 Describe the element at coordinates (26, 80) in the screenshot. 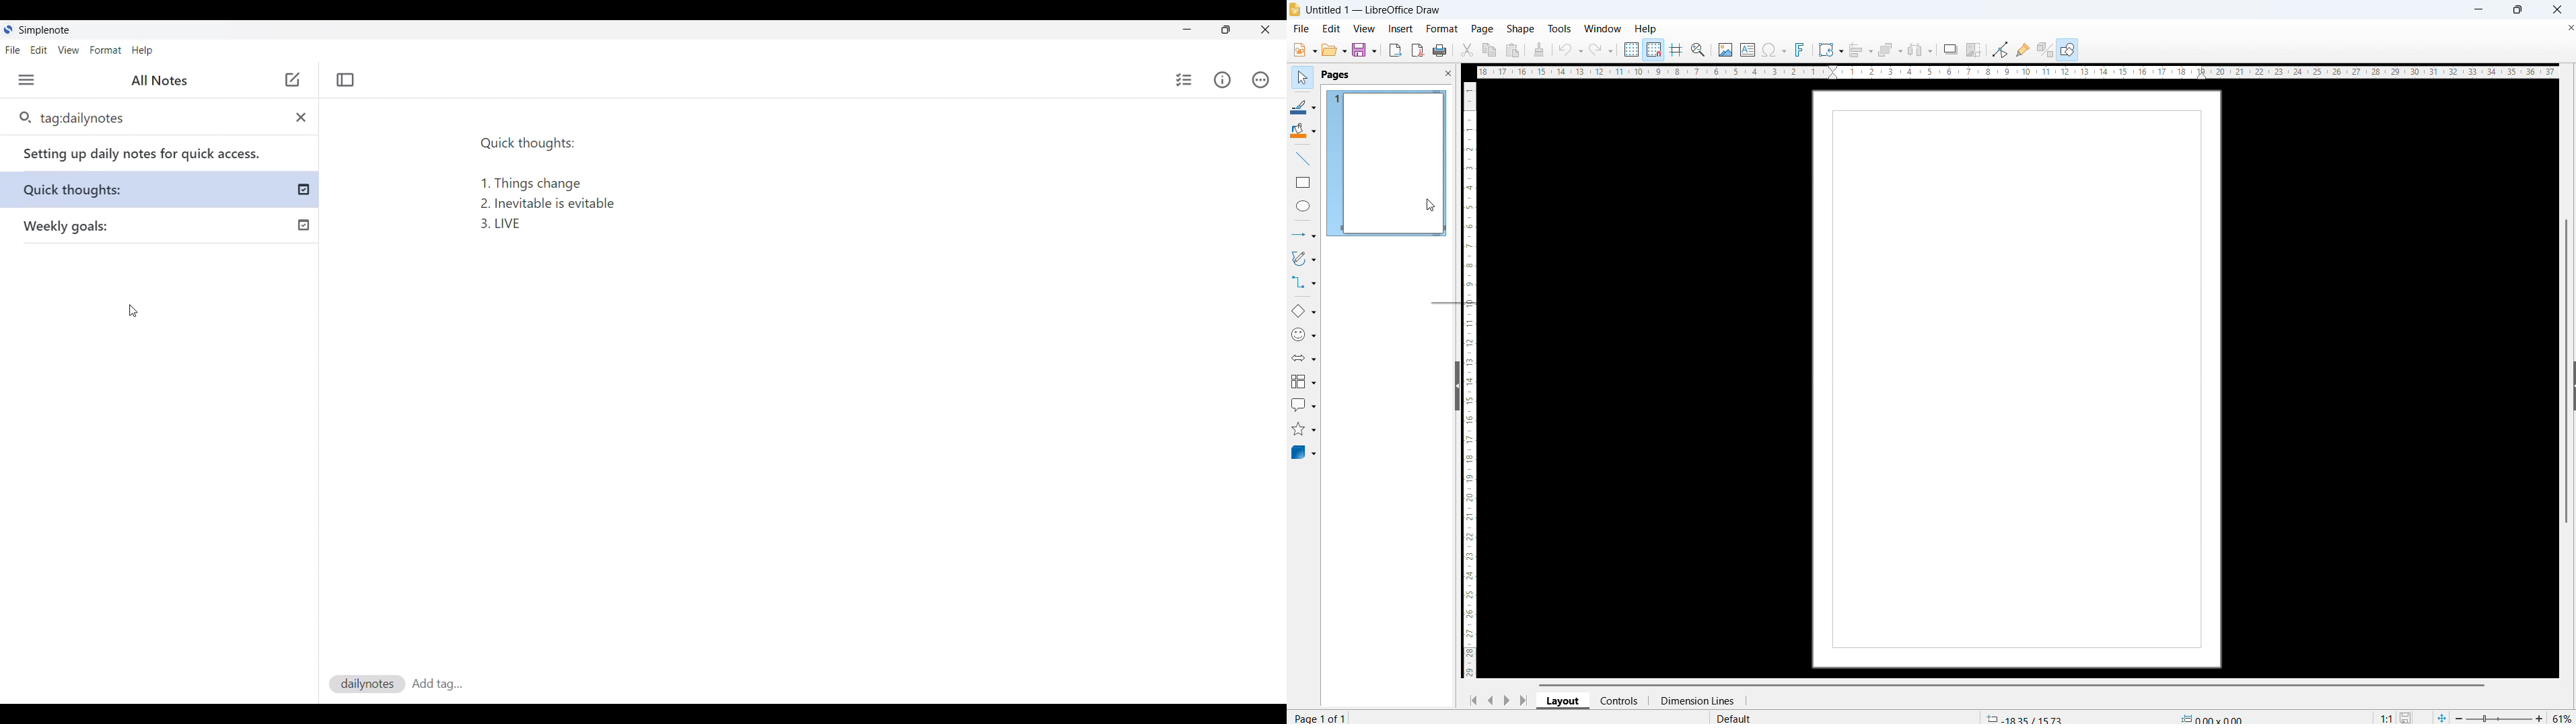

I see `Menu` at that location.